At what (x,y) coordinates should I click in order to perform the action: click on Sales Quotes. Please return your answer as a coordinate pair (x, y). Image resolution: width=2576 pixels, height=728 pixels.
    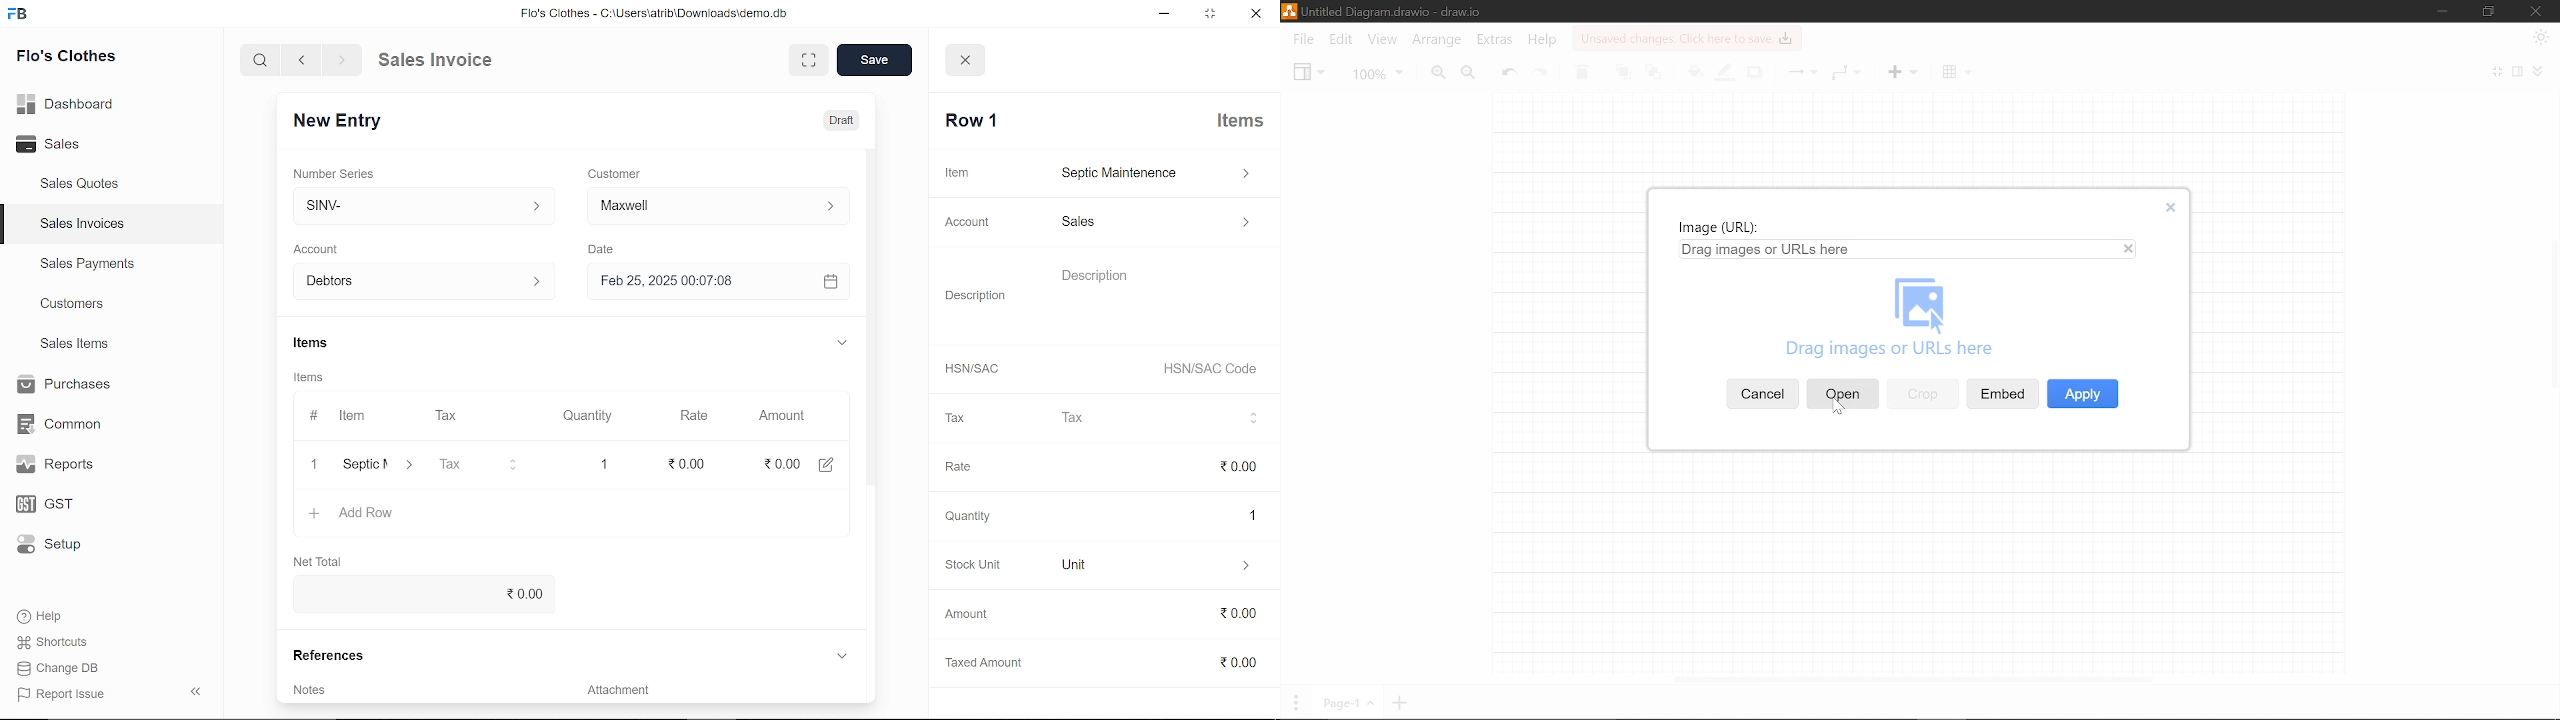
    Looking at the image, I should click on (82, 186).